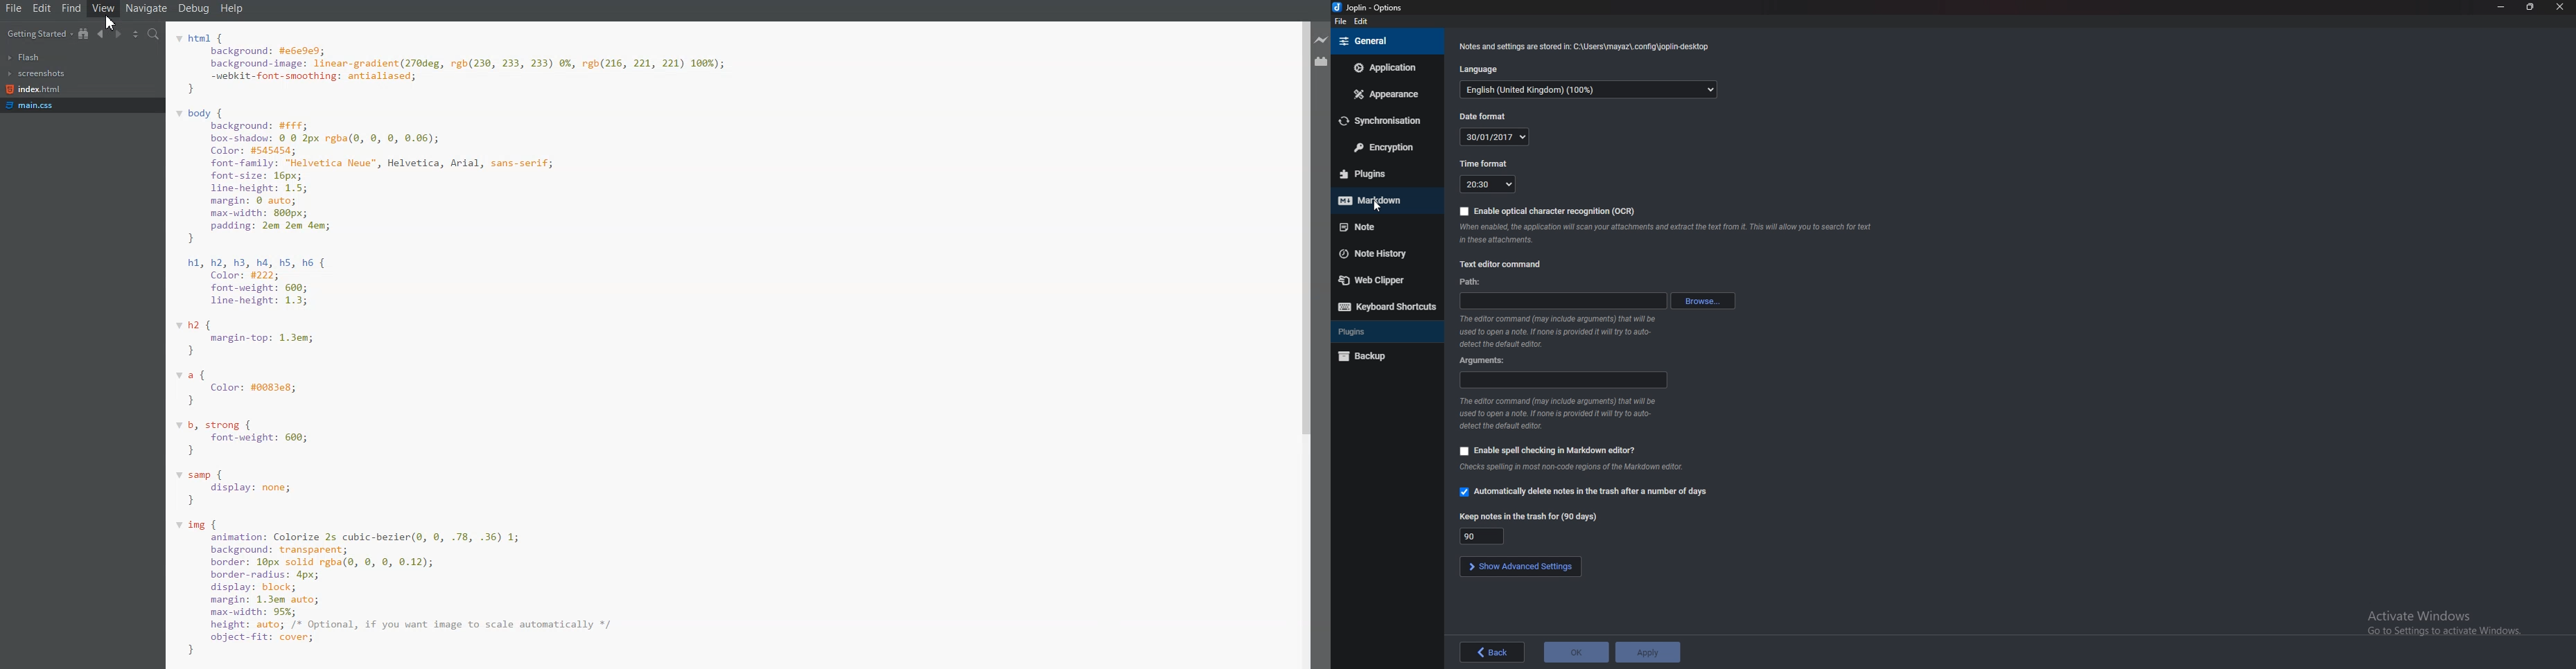  Describe the element at coordinates (2531, 6) in the screenshot. I see `Resize` at that location.